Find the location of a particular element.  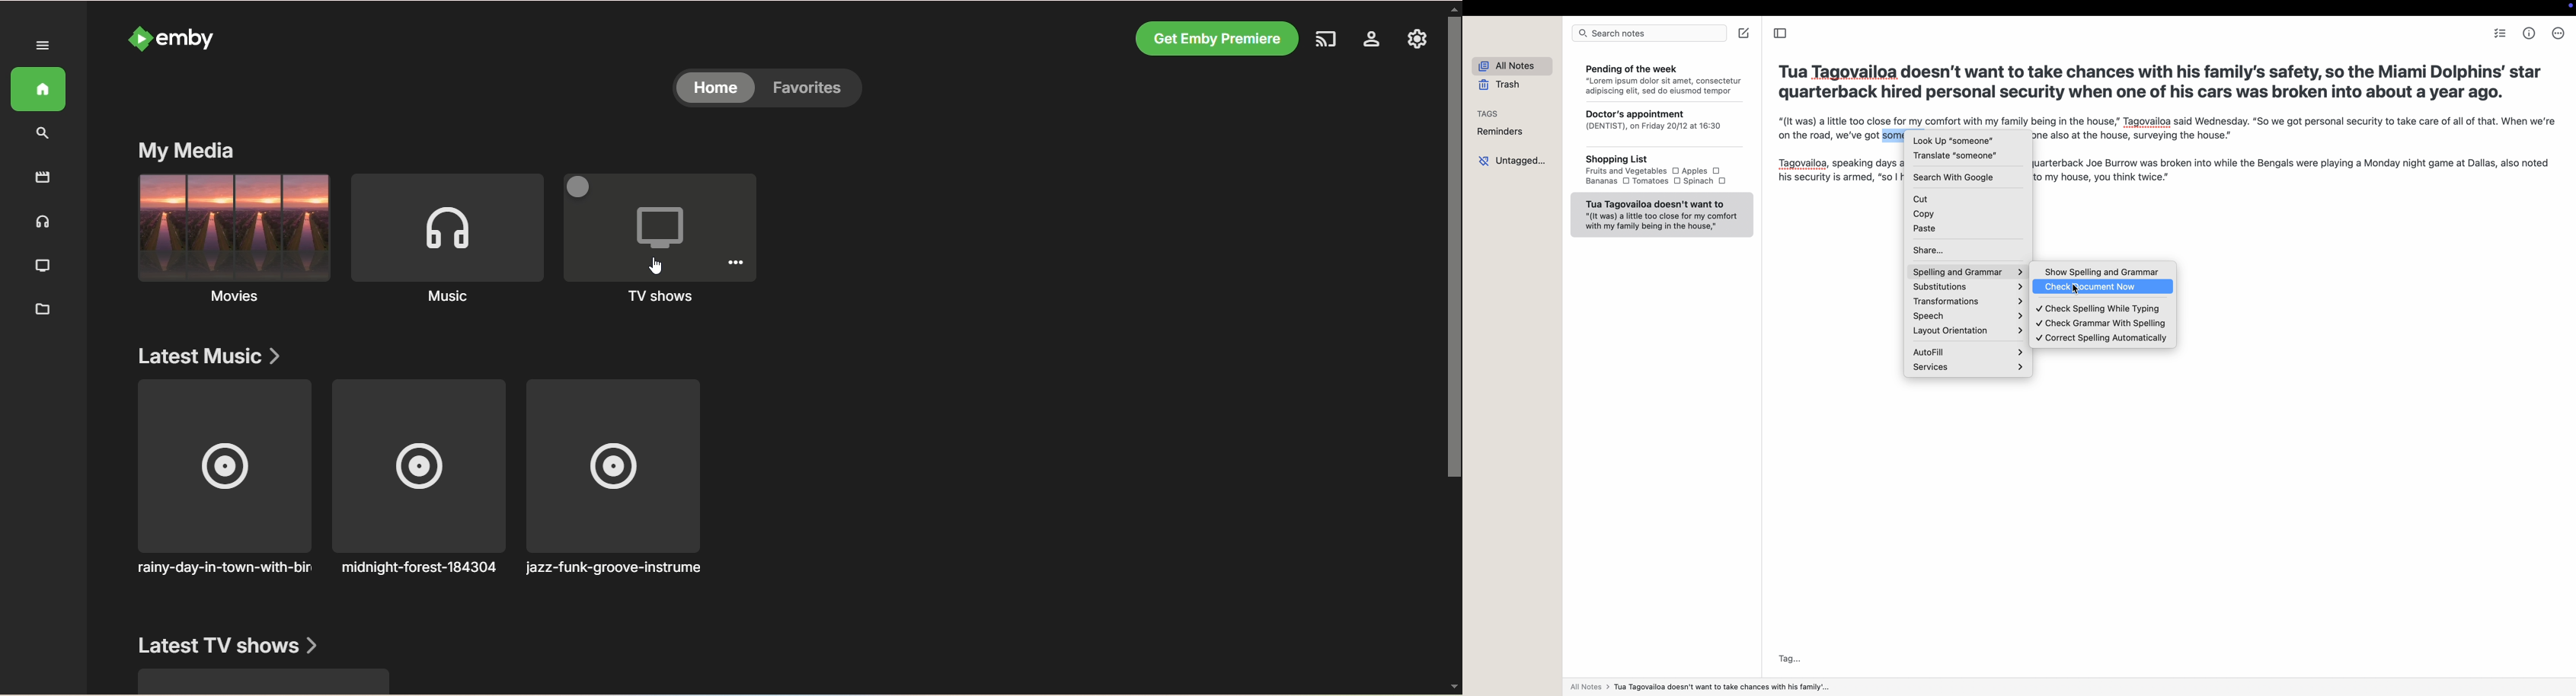

trash is located at coordinates (1499, 85).